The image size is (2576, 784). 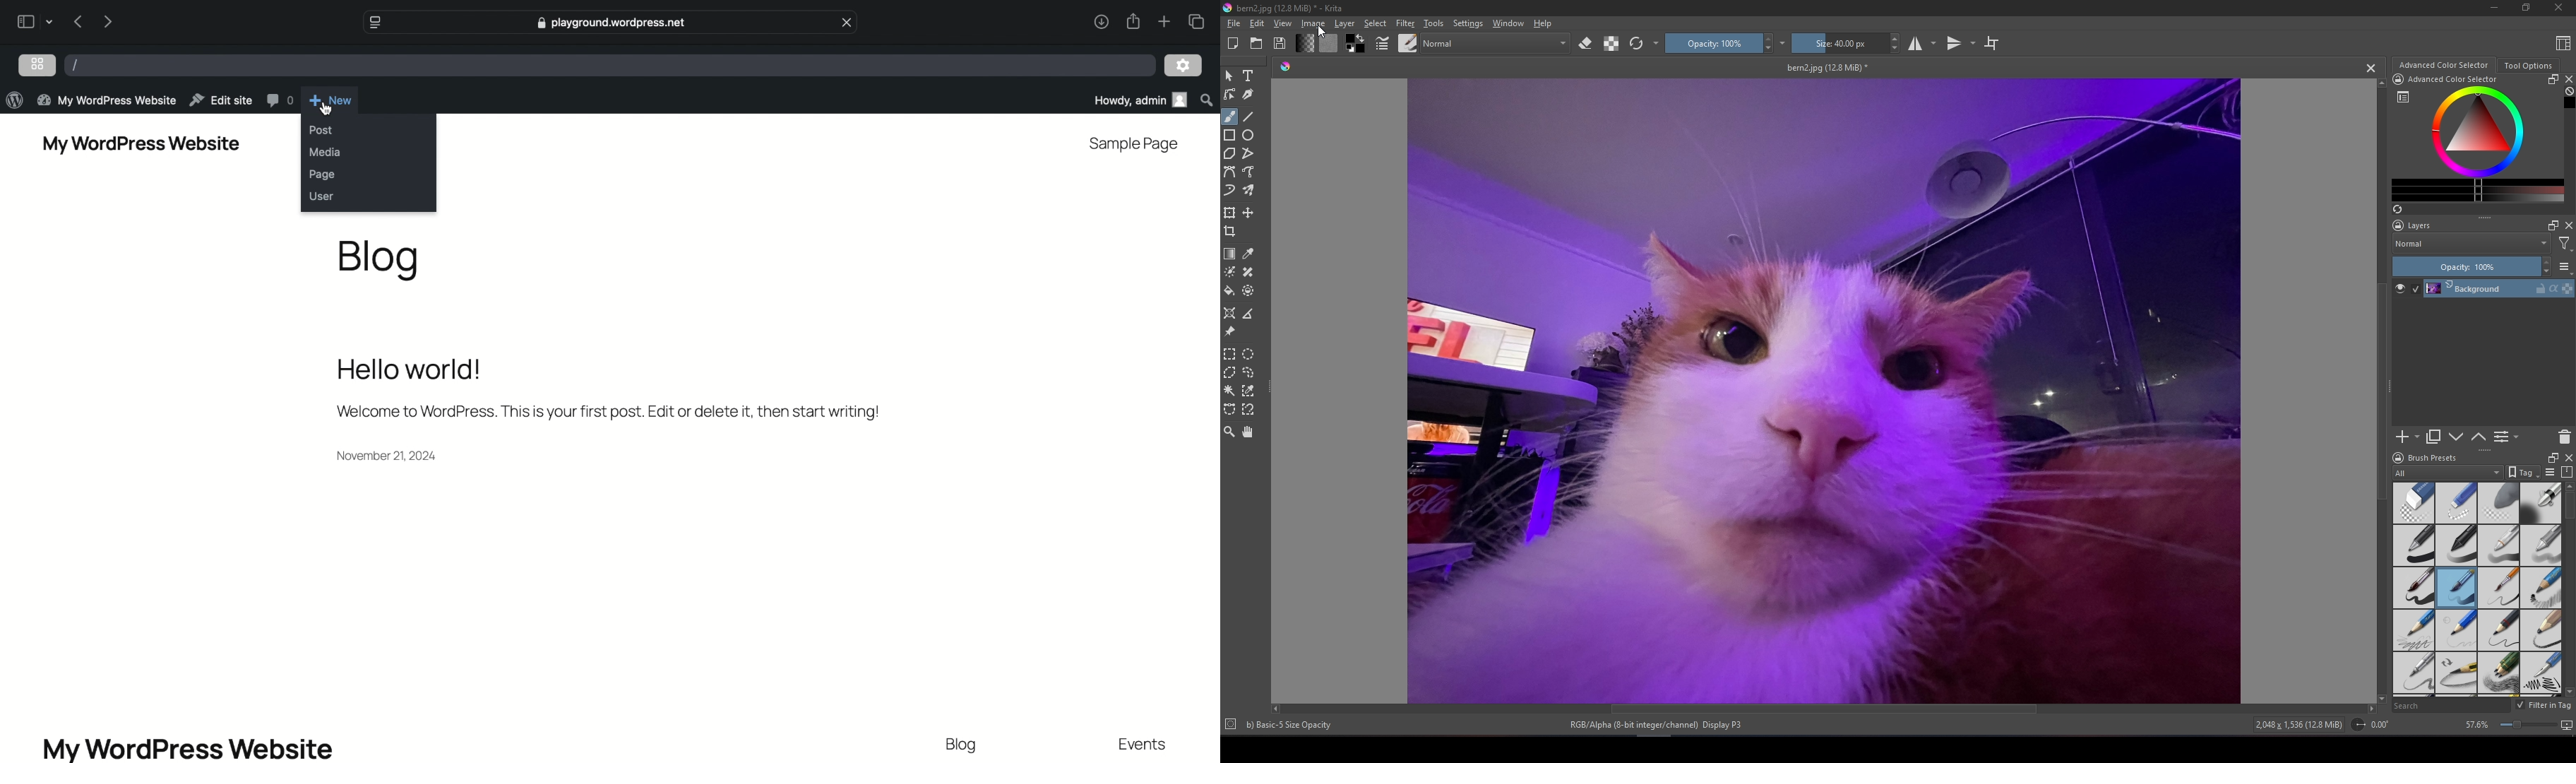 I want to click on Add layer, so click(x=2408, y=437).